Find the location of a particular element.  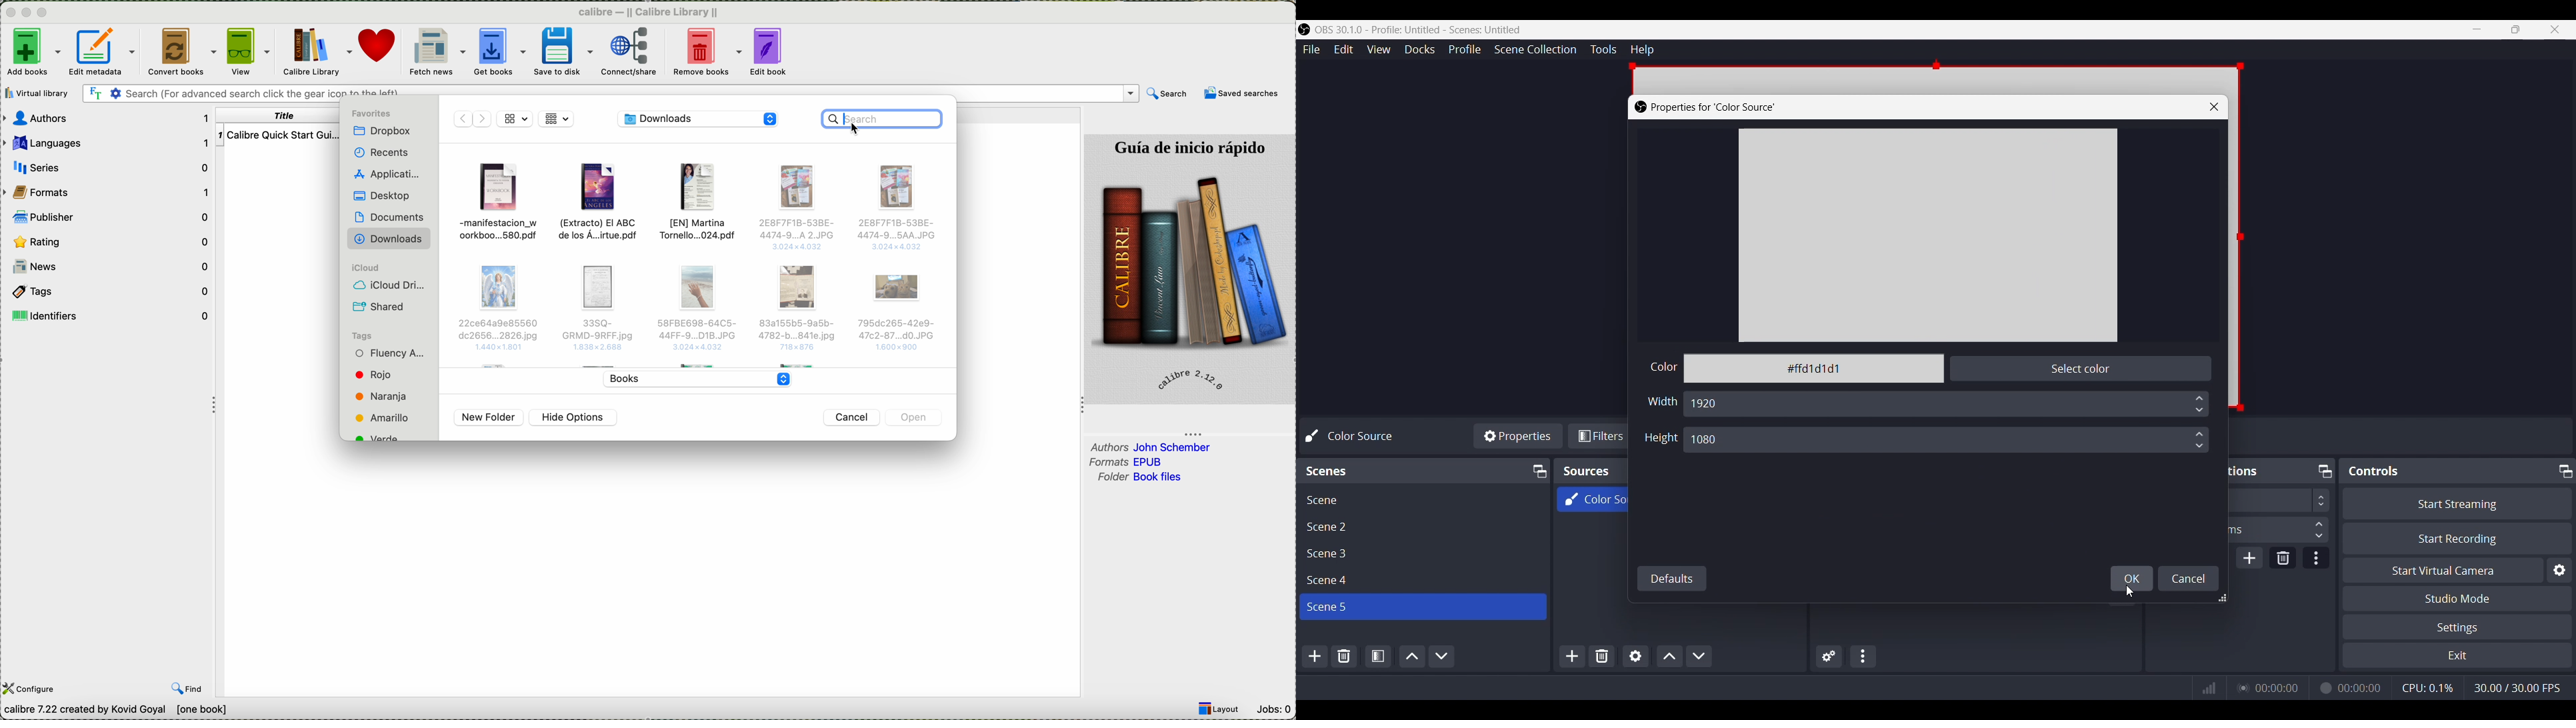

Close is located at coordinates (2557, 29).